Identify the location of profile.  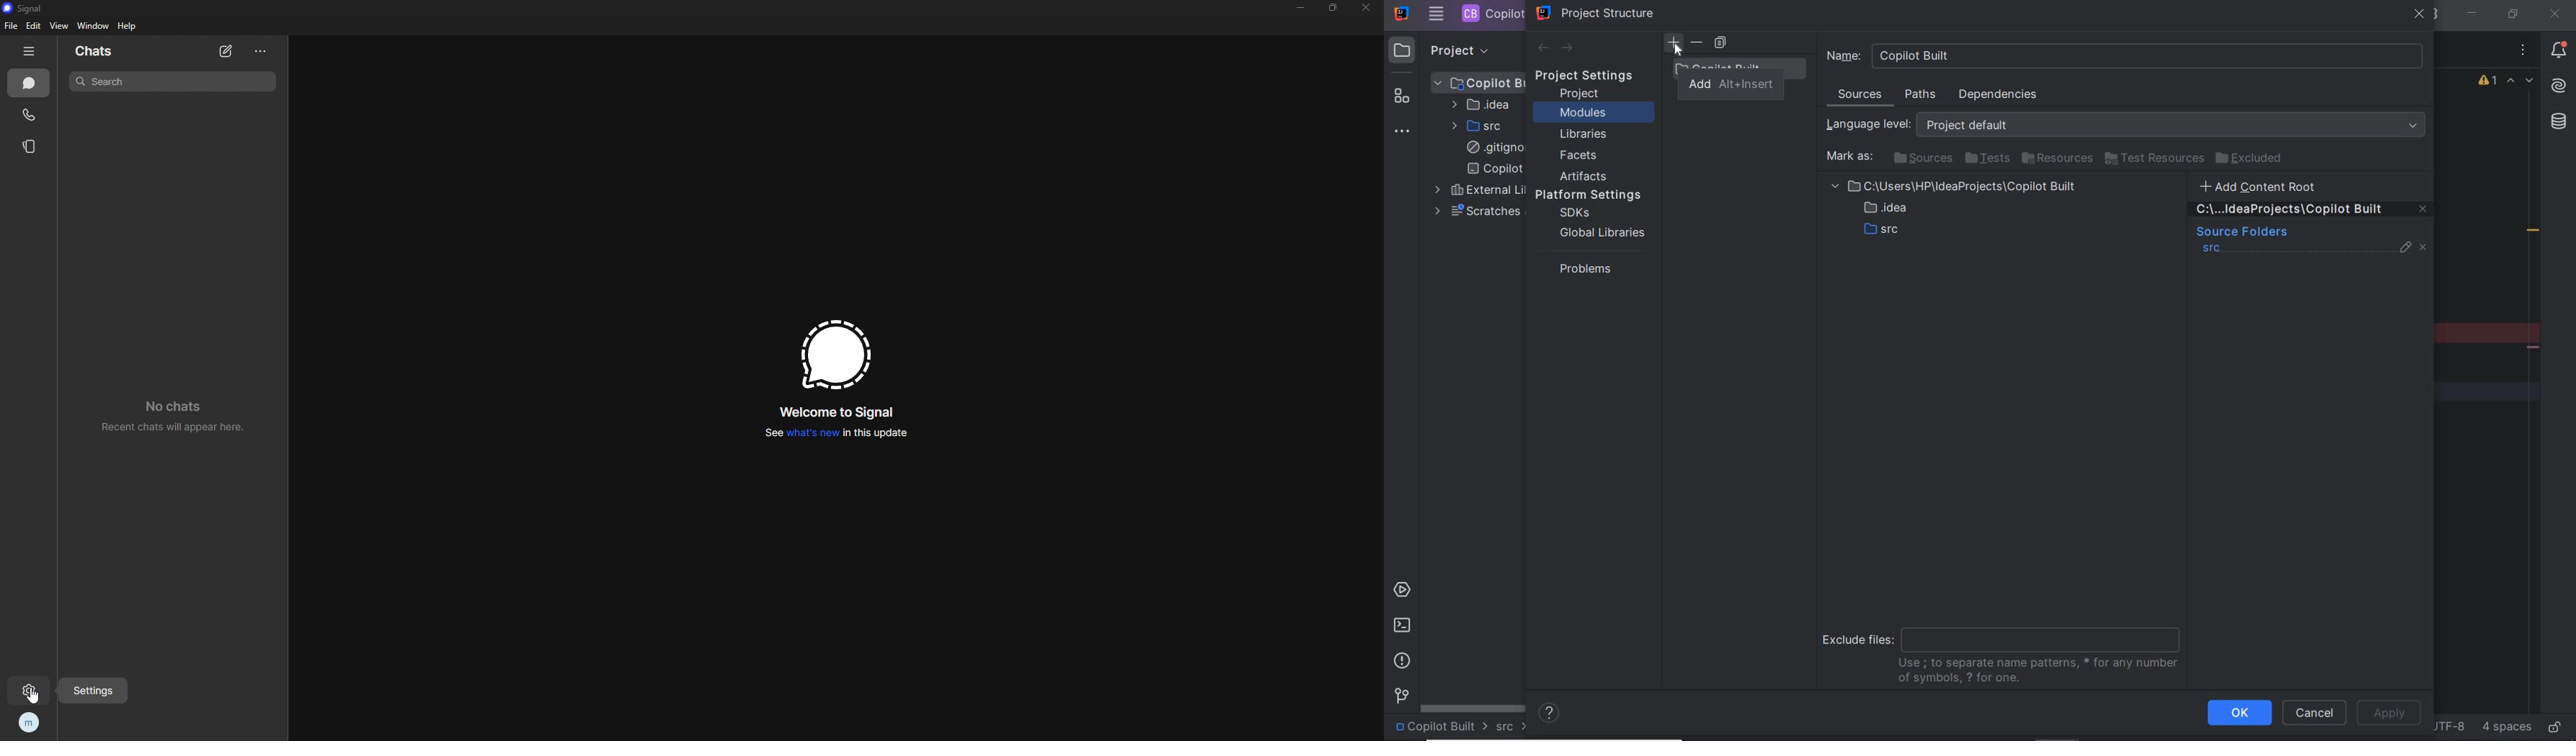
(27, 722).